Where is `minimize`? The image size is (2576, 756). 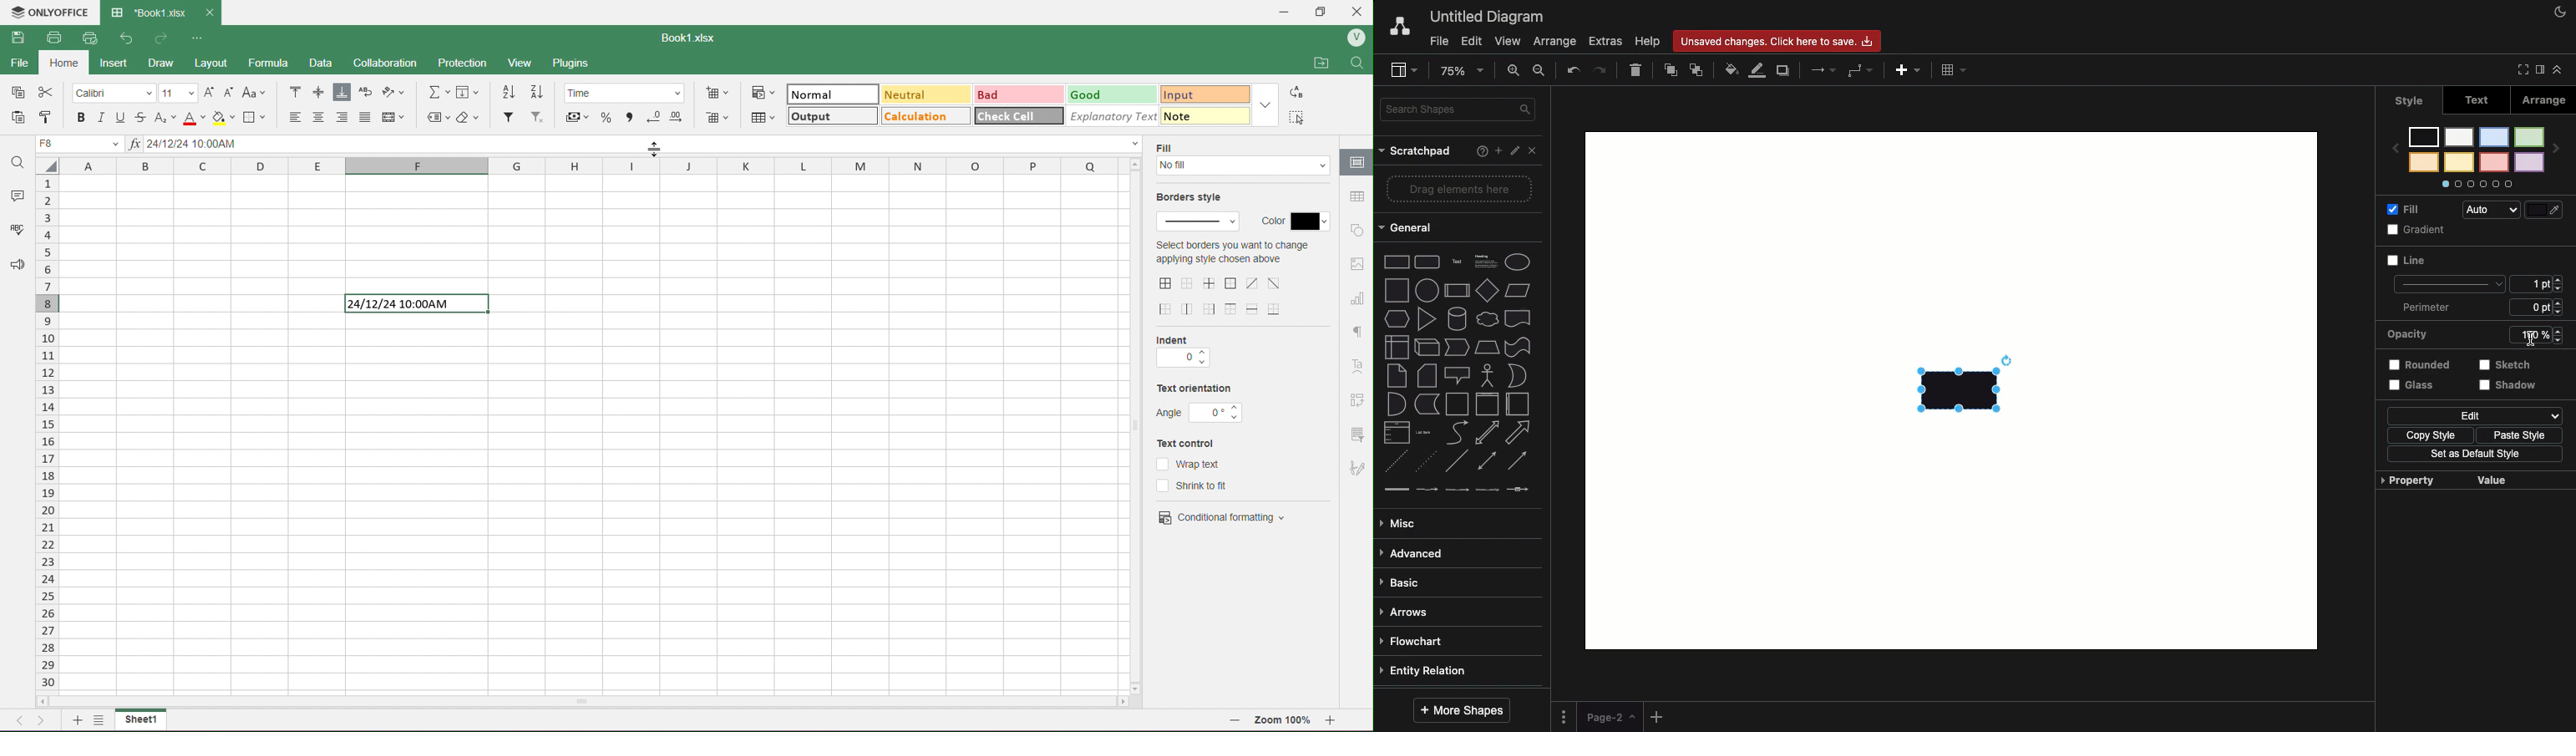 minimize is located at coordinates (1284, 11).